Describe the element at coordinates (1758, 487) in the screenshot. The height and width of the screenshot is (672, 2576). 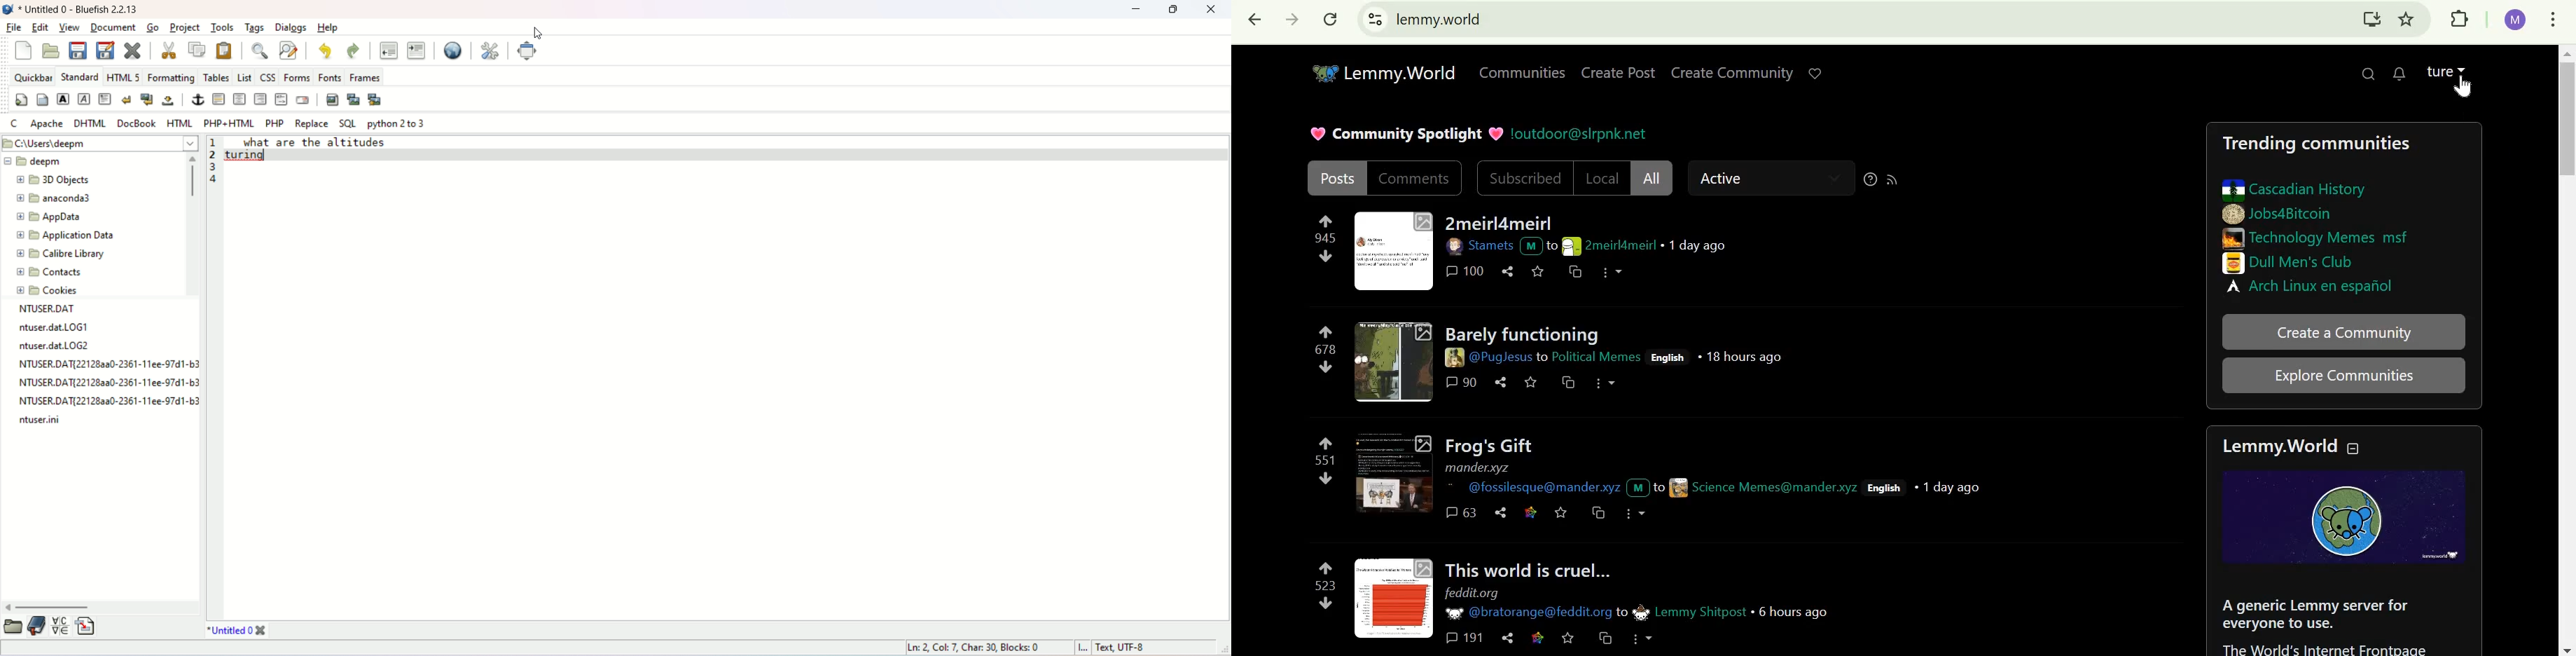
I see `user id` at that location.